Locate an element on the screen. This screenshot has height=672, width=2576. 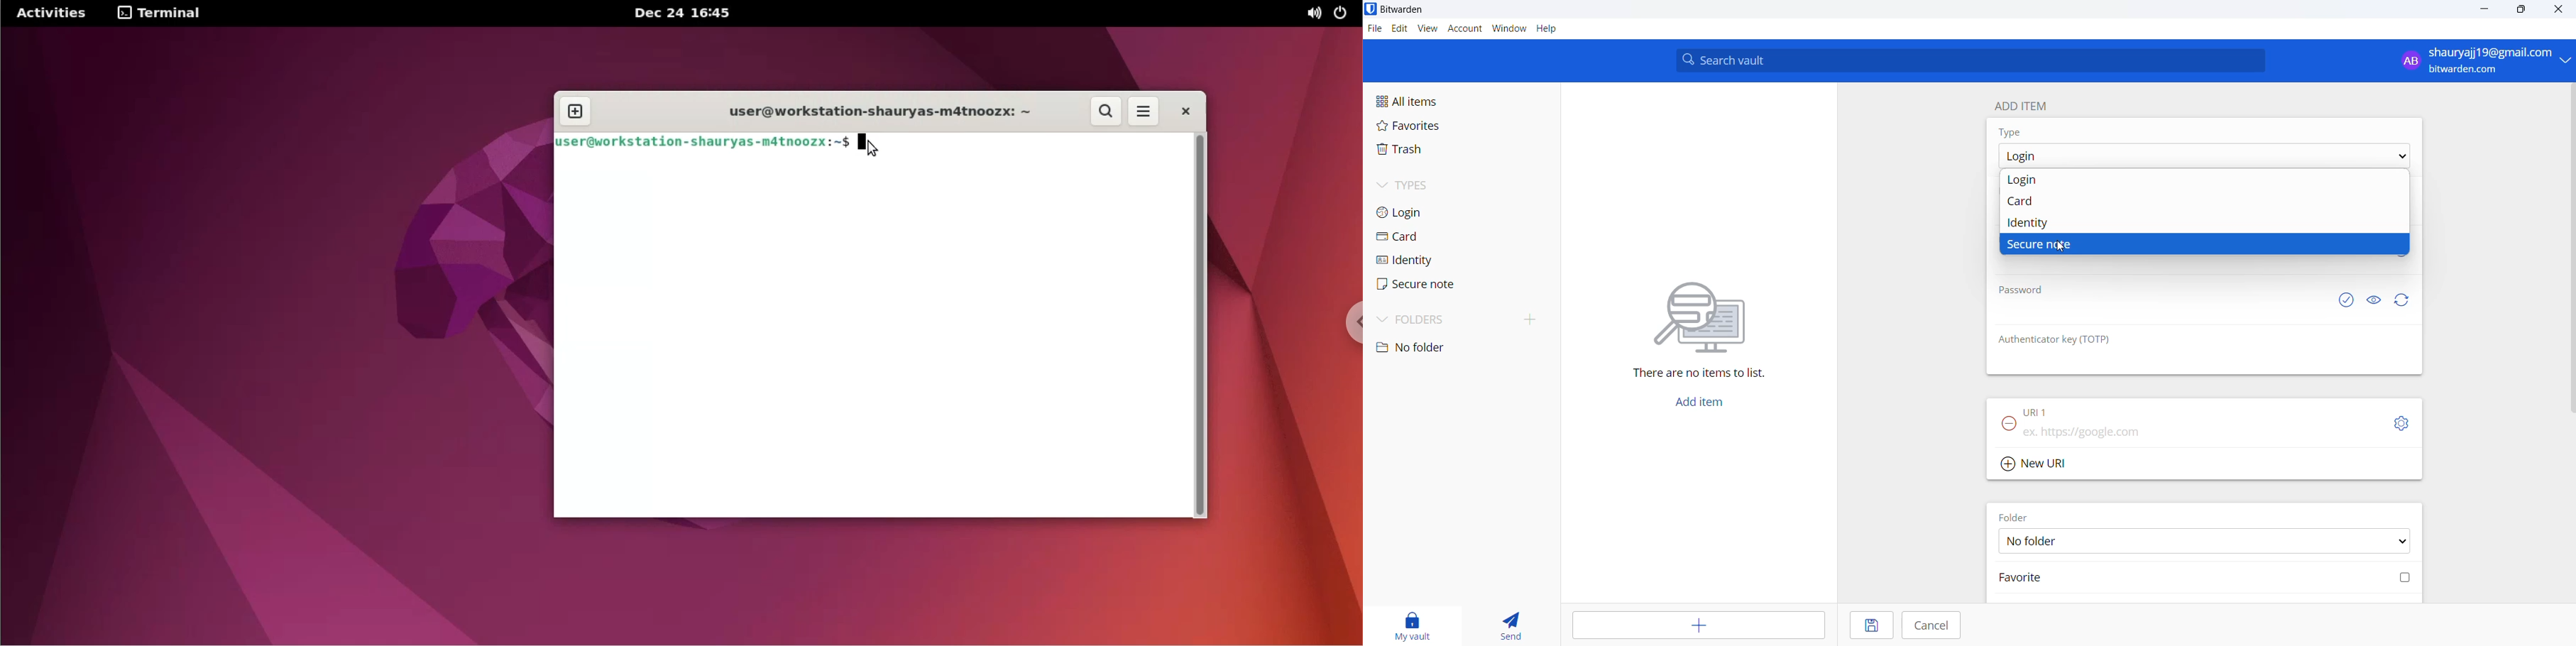
trash is located at coordinates (1436, 151).